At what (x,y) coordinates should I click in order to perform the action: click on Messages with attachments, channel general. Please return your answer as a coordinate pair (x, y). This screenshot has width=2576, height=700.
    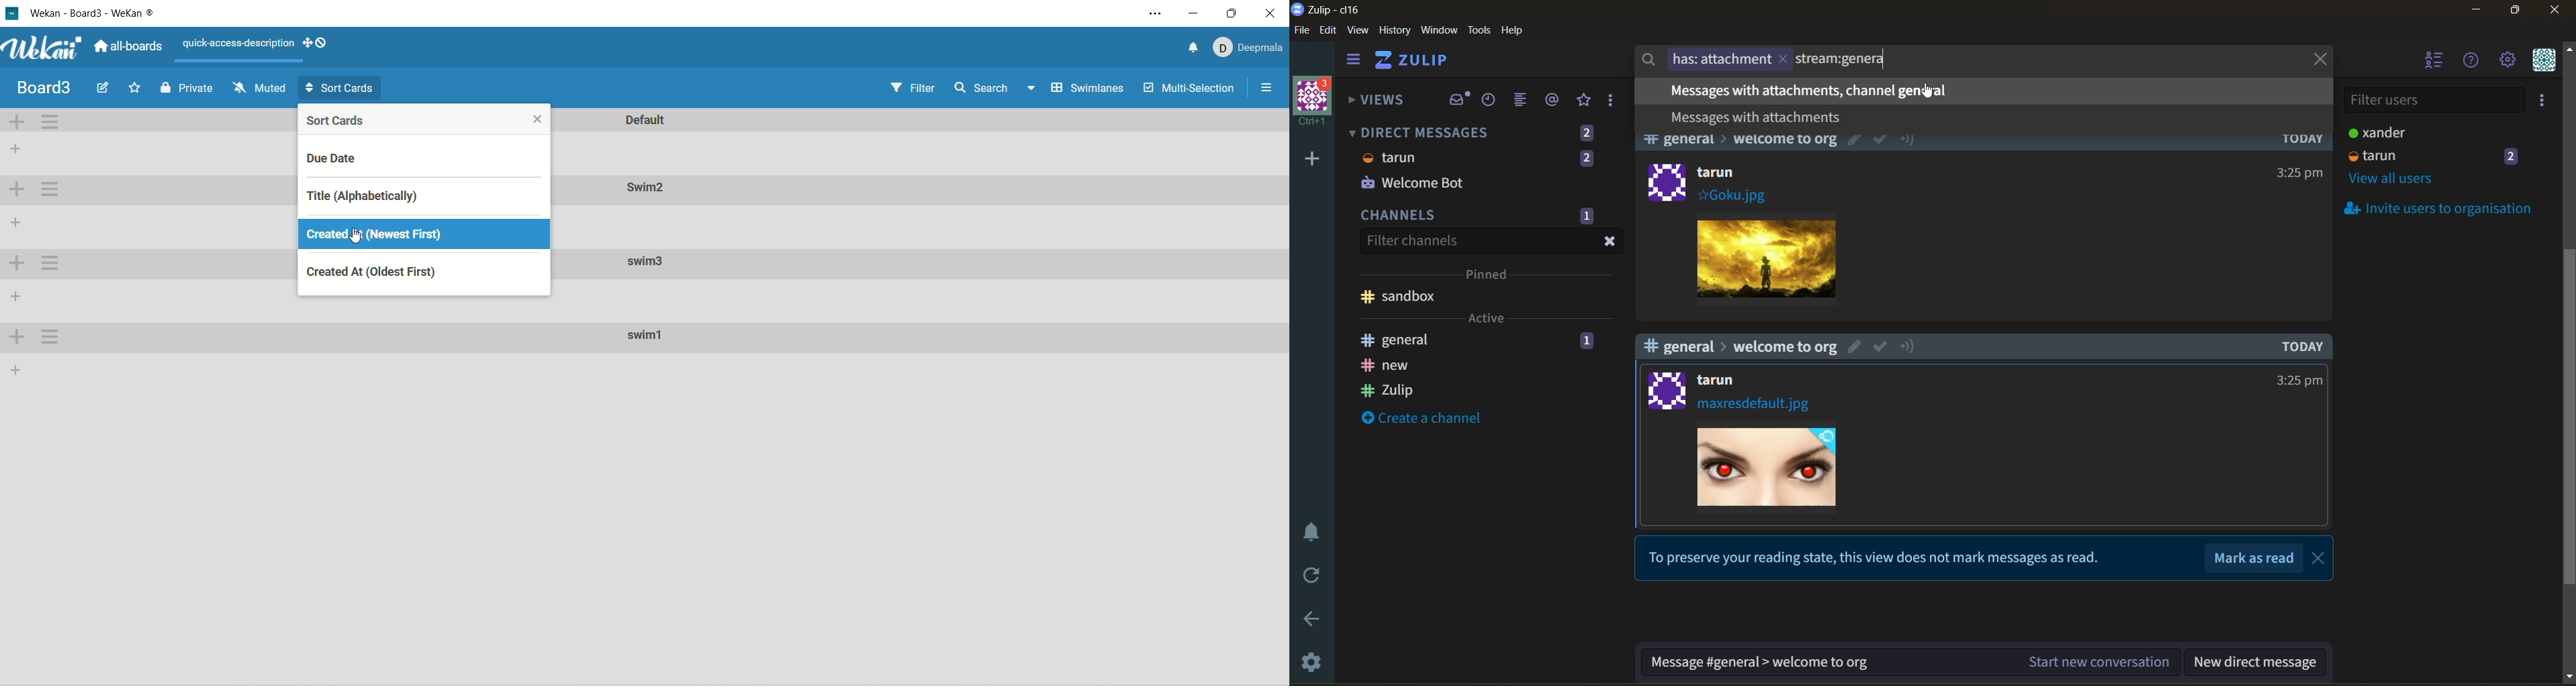
    Looking at the image, I should click on (1813, 91).